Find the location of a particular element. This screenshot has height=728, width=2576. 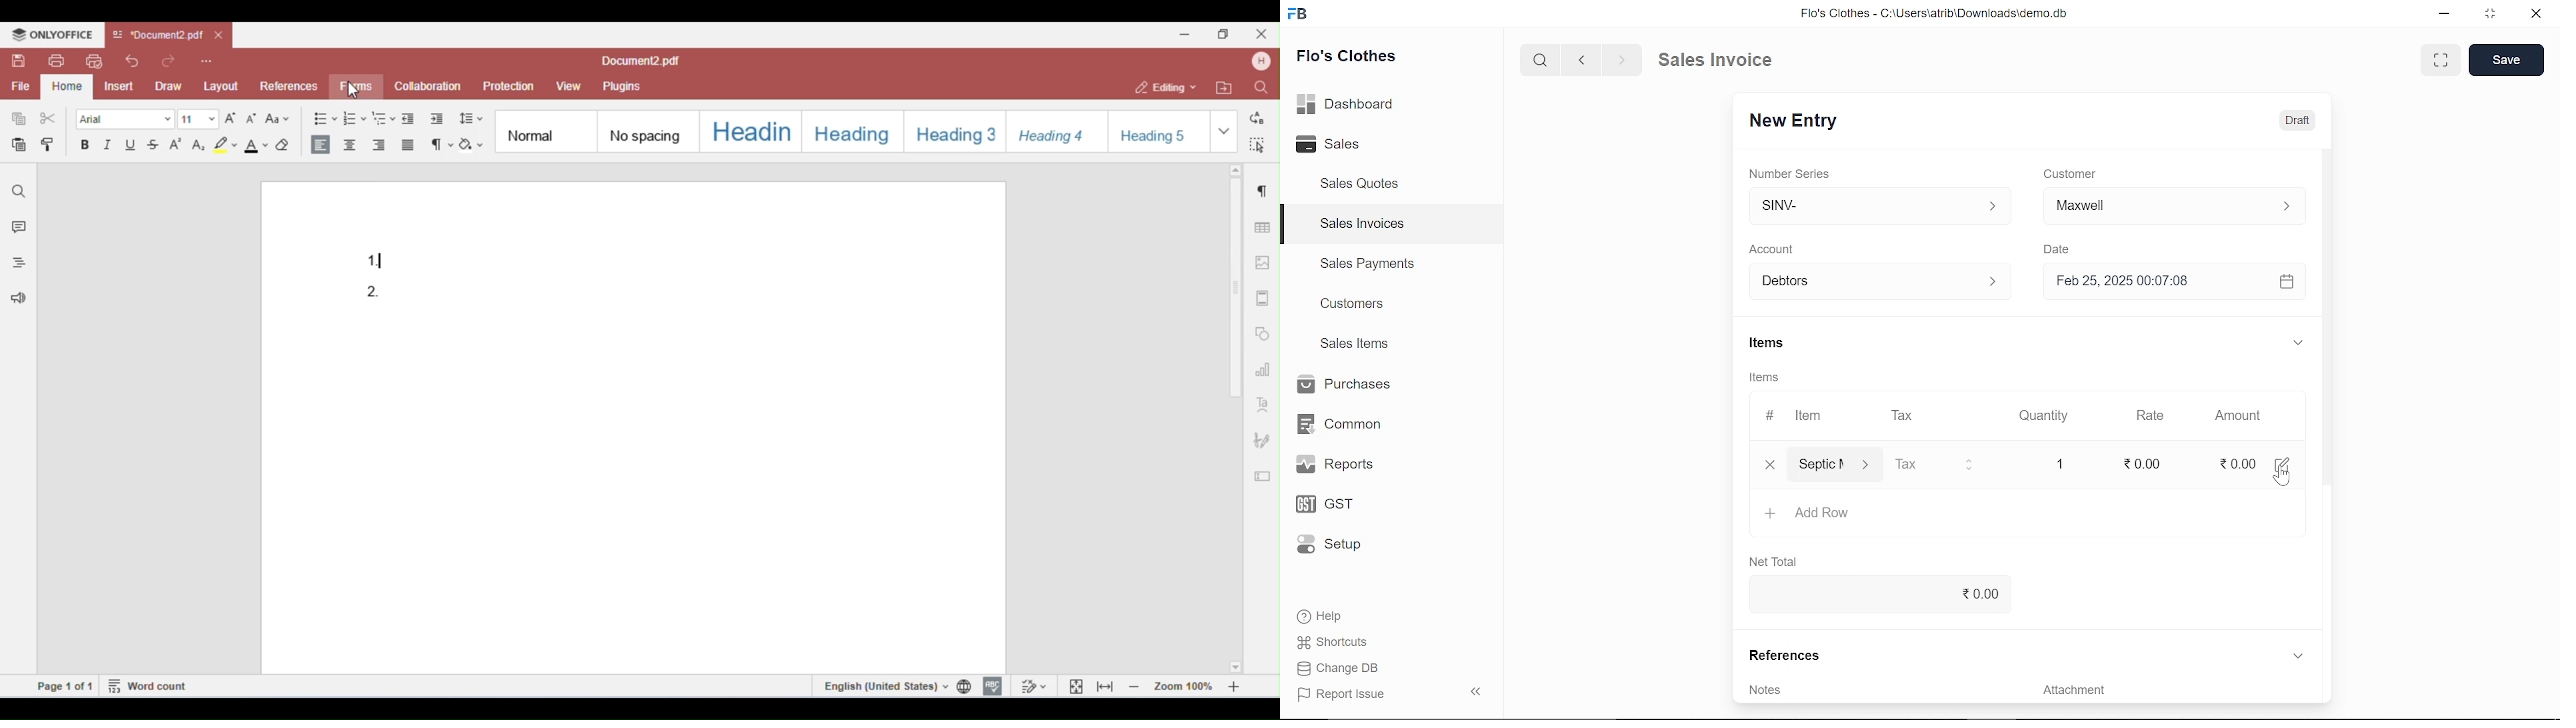

 Sales Invoice is located at coordinates (1726, 61).